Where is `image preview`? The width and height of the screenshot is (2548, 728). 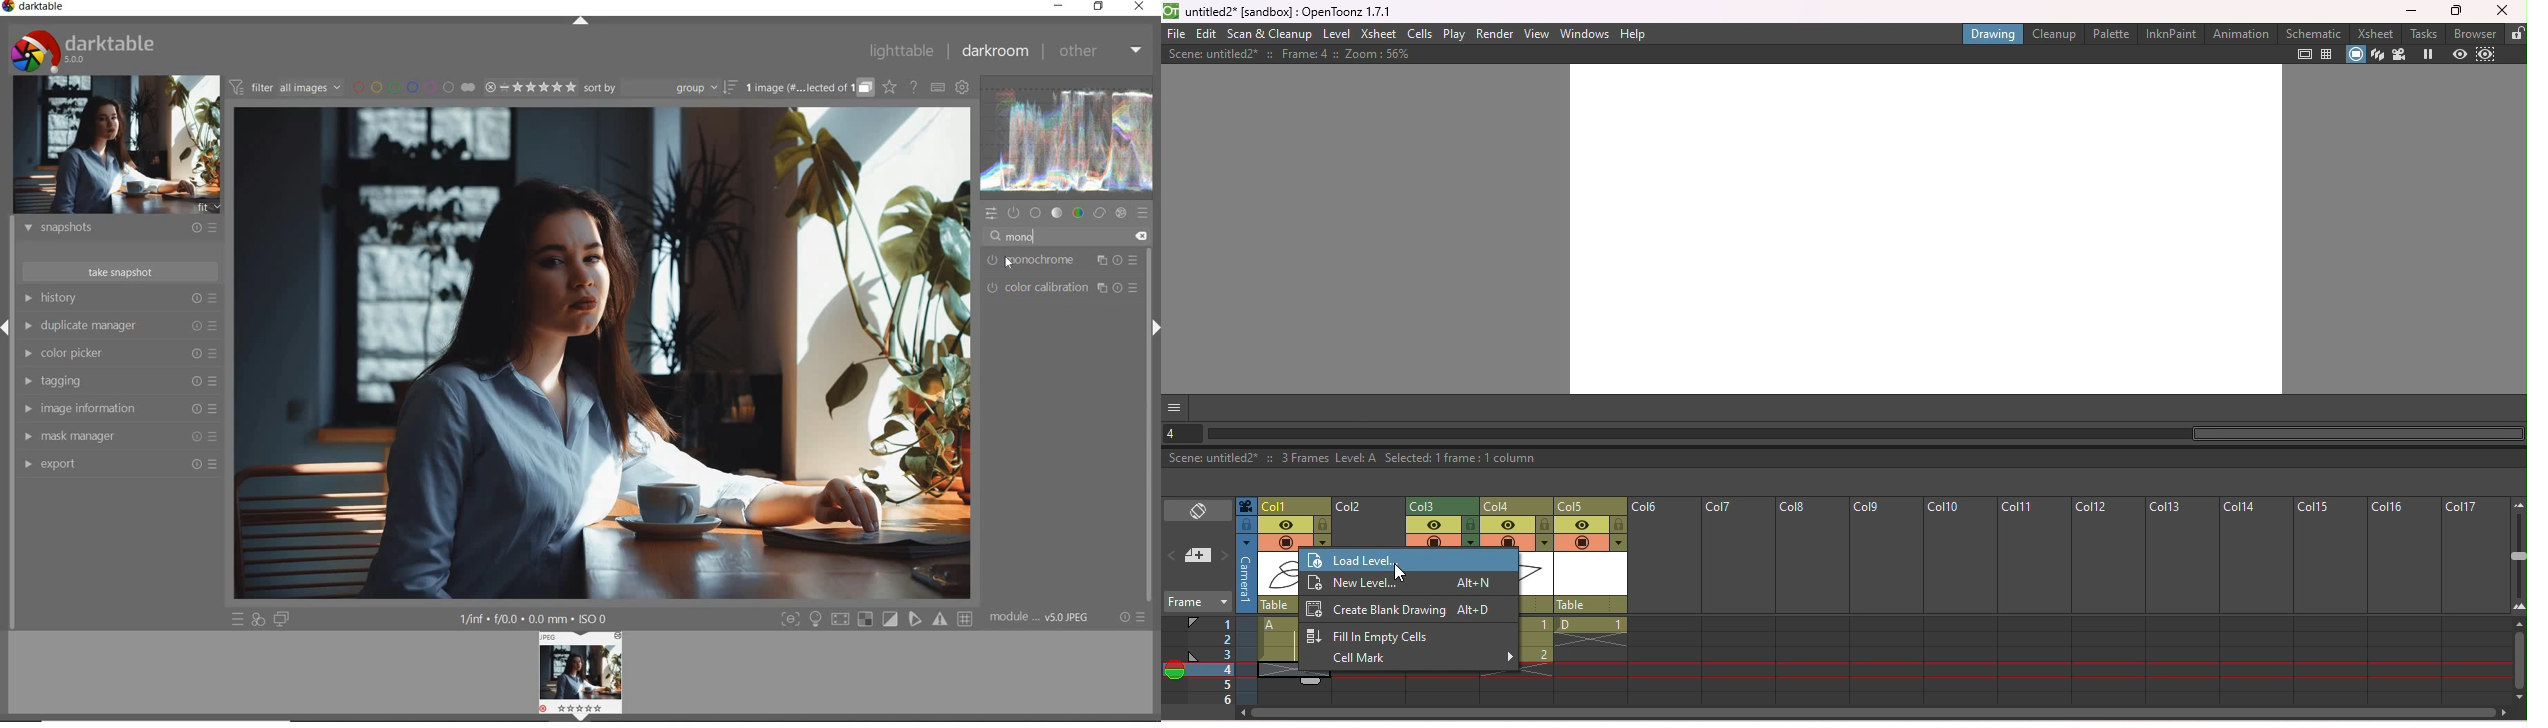 image preview is located at coordinates (116, 145).